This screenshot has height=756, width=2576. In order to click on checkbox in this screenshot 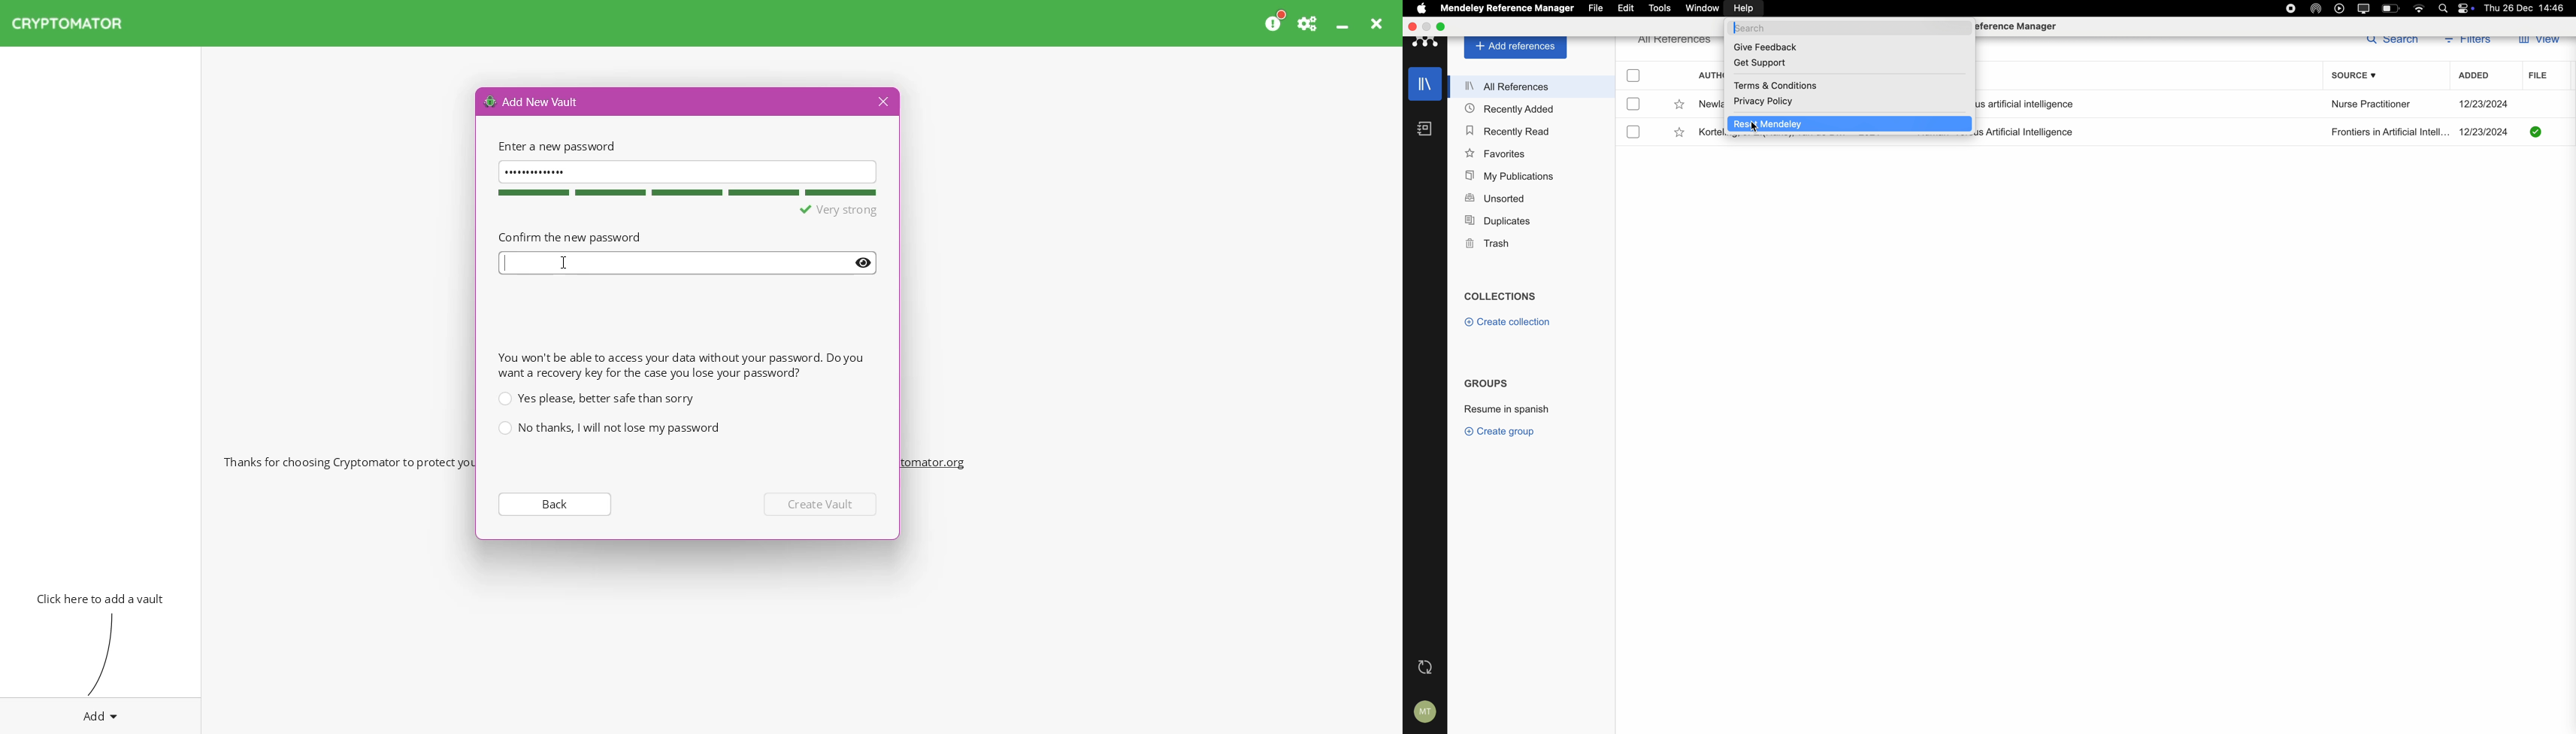, I will do `click(1635, 104)`.